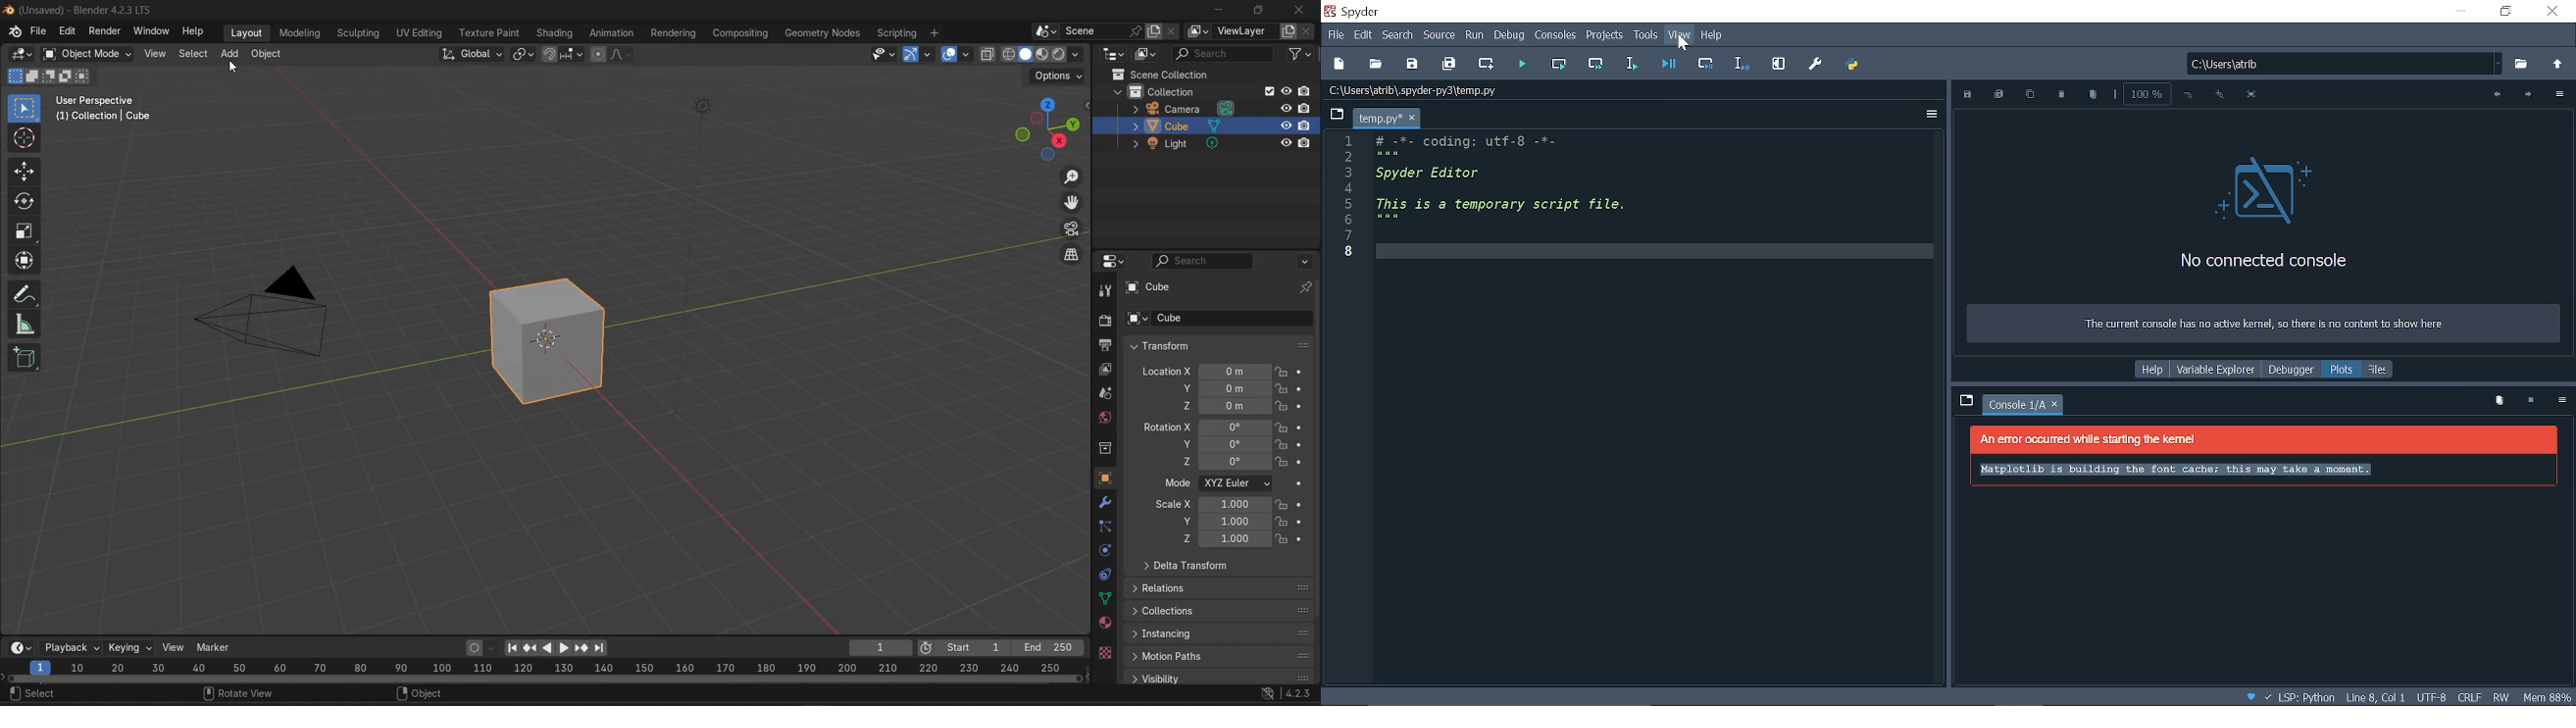  Describe the element at coordinates (1307, 91) in the screenshot. I see `disable in renders` at that location.